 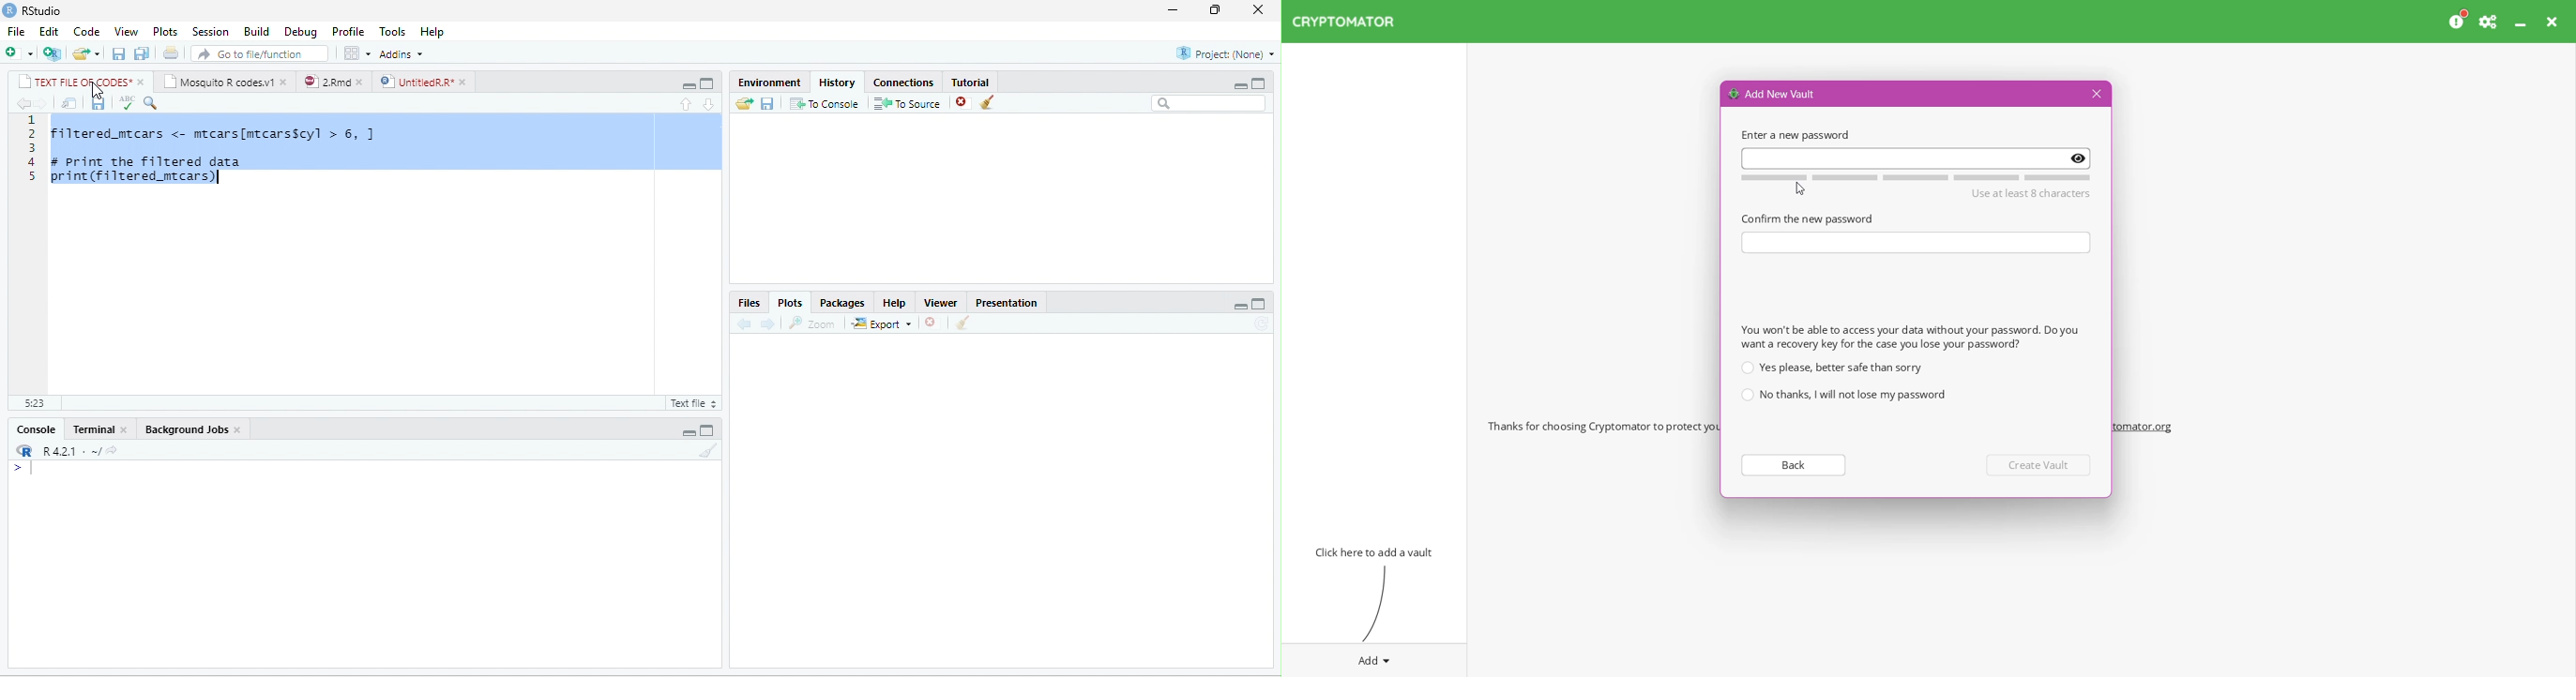 I want to click on cursor, so click(x=98, y=90).